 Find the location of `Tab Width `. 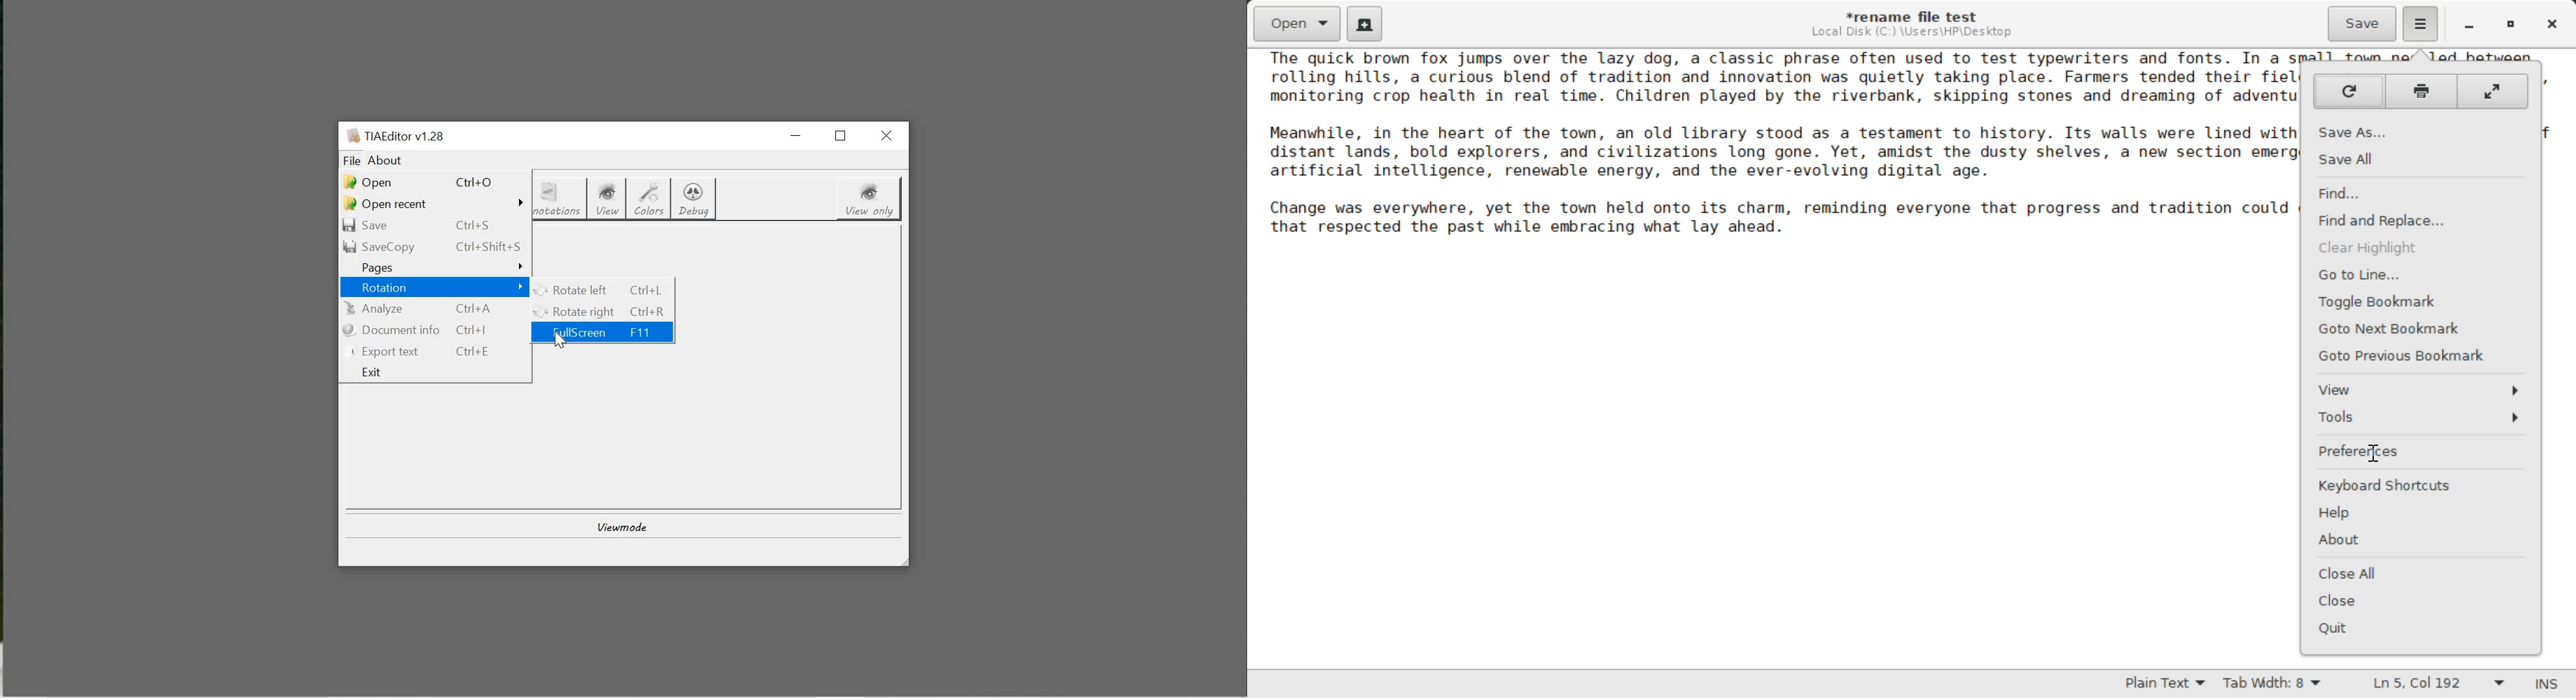

Tab Width  is located at coordinates (2274, 685).